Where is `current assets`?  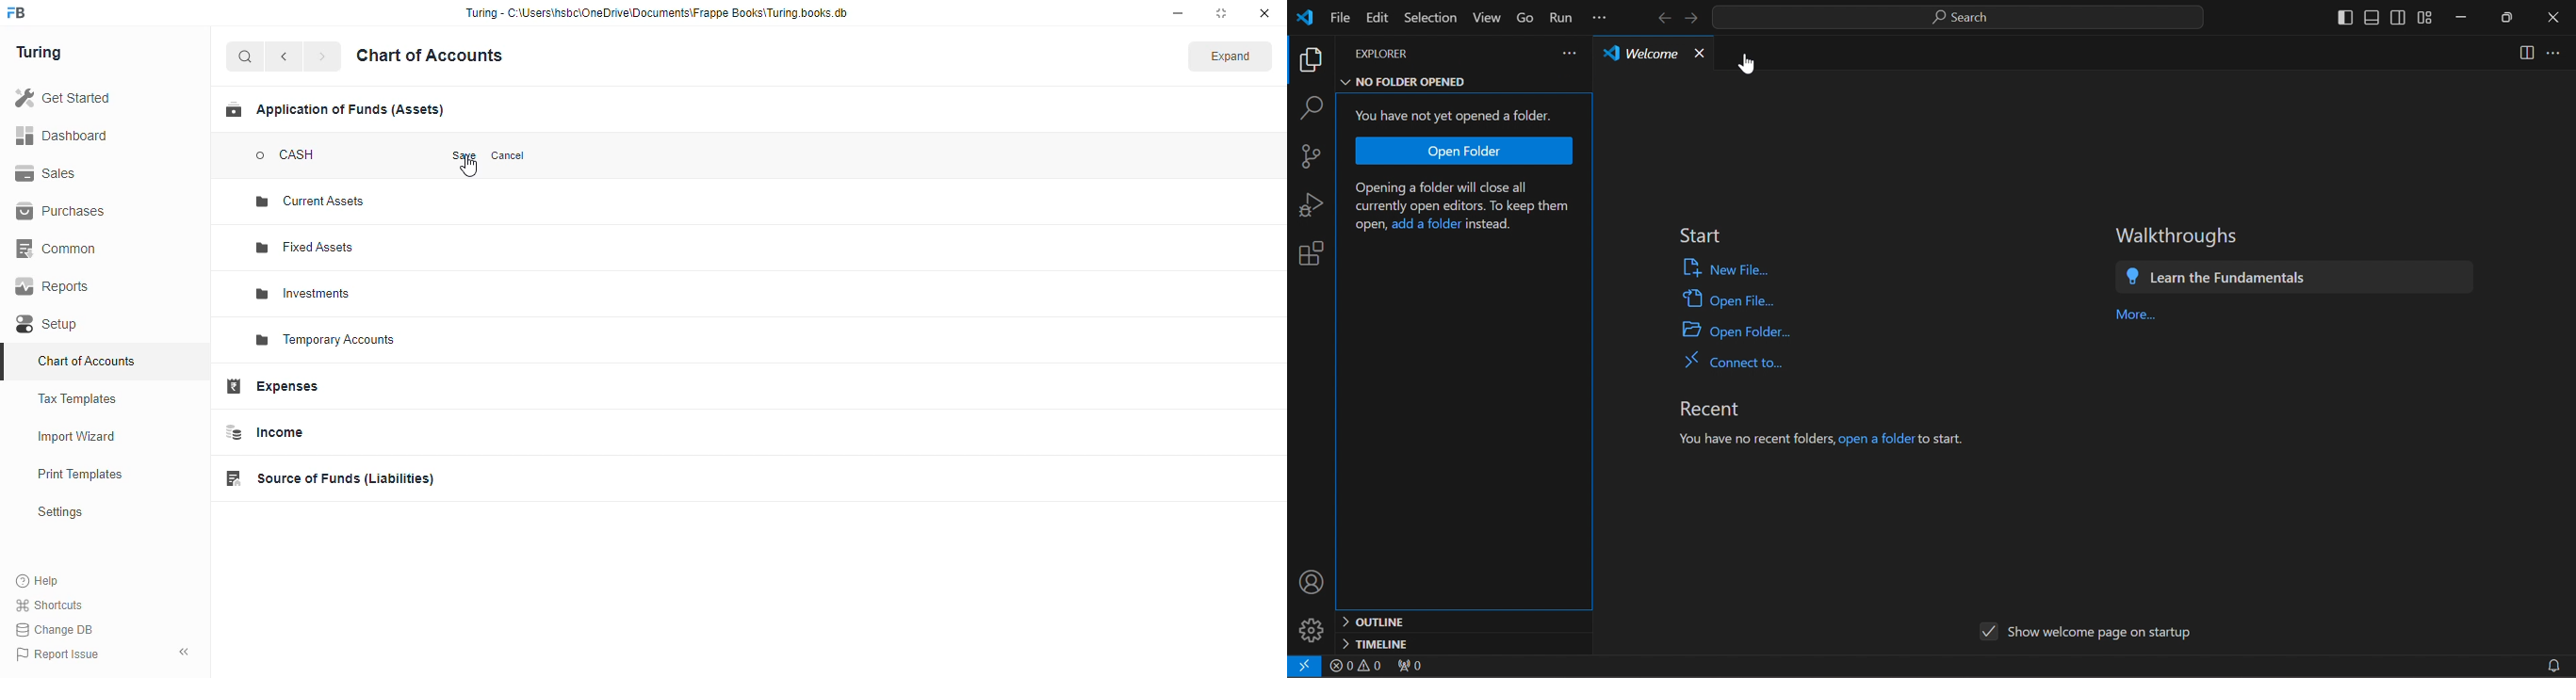 current assets is located at coordinates (310, 201).